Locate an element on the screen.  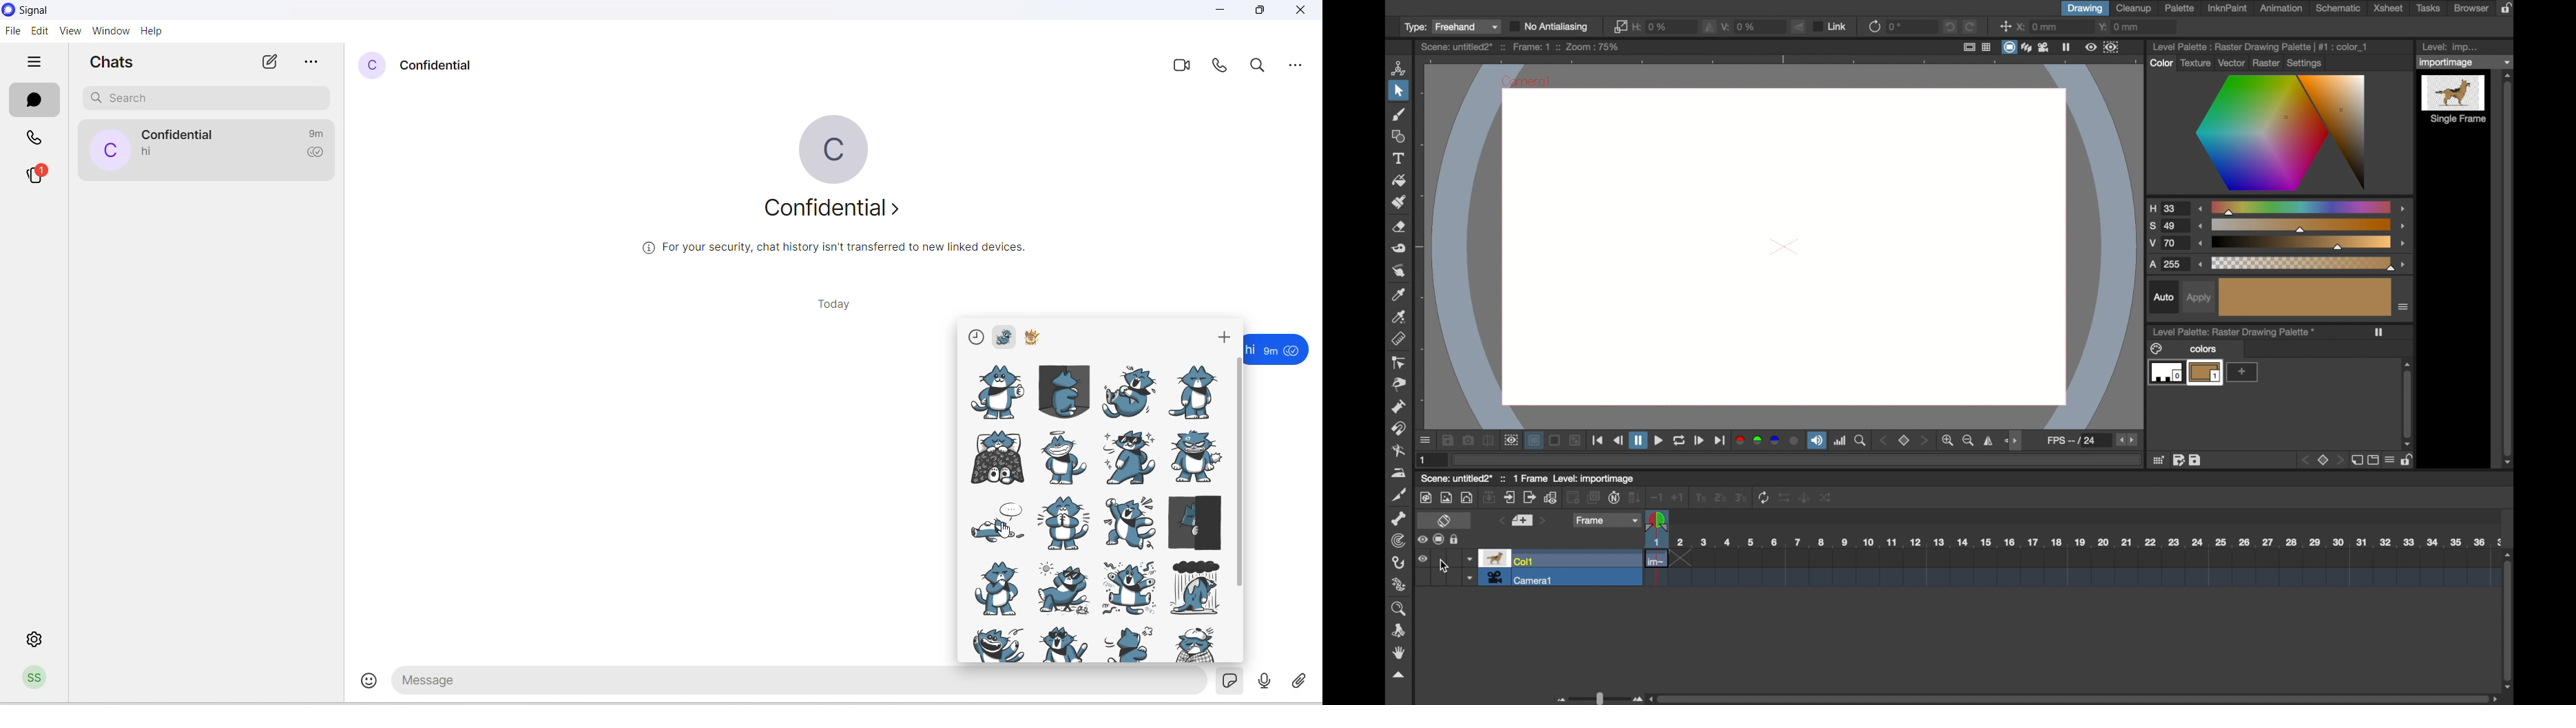
help is located at coordinates (152, 31).